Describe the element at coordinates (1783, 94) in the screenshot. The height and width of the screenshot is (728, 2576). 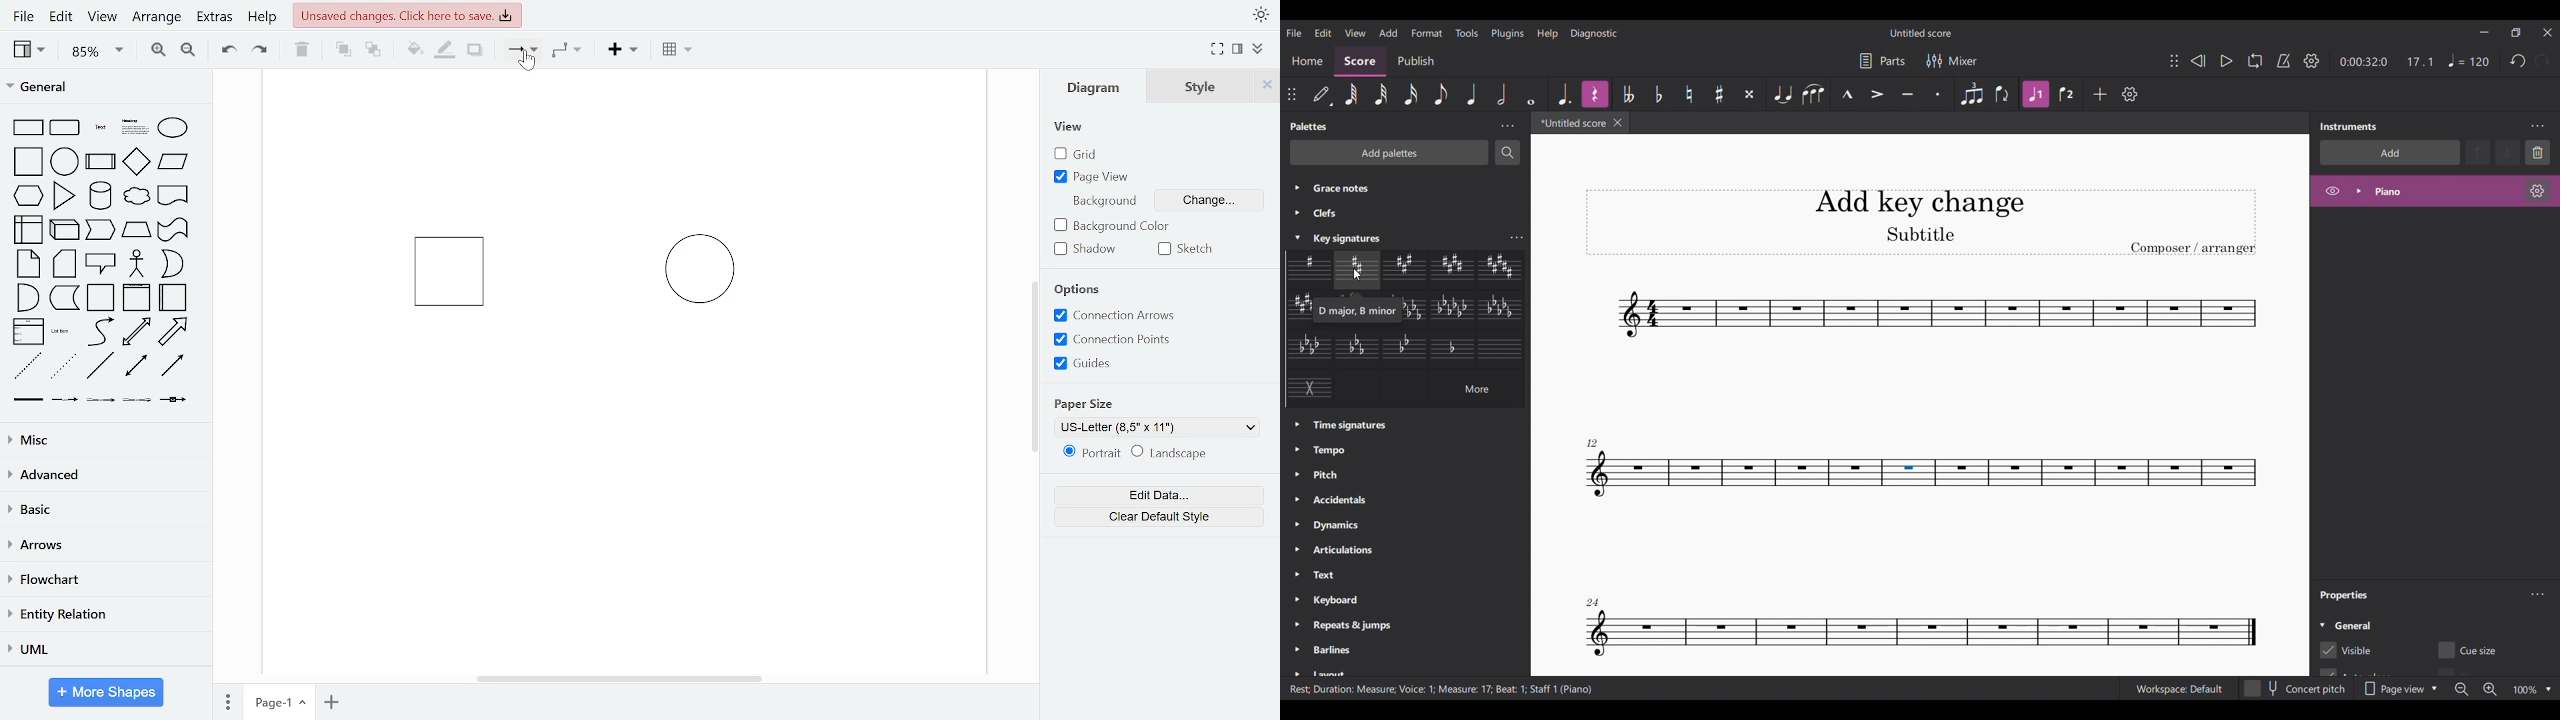
I see `Tie` at that location.